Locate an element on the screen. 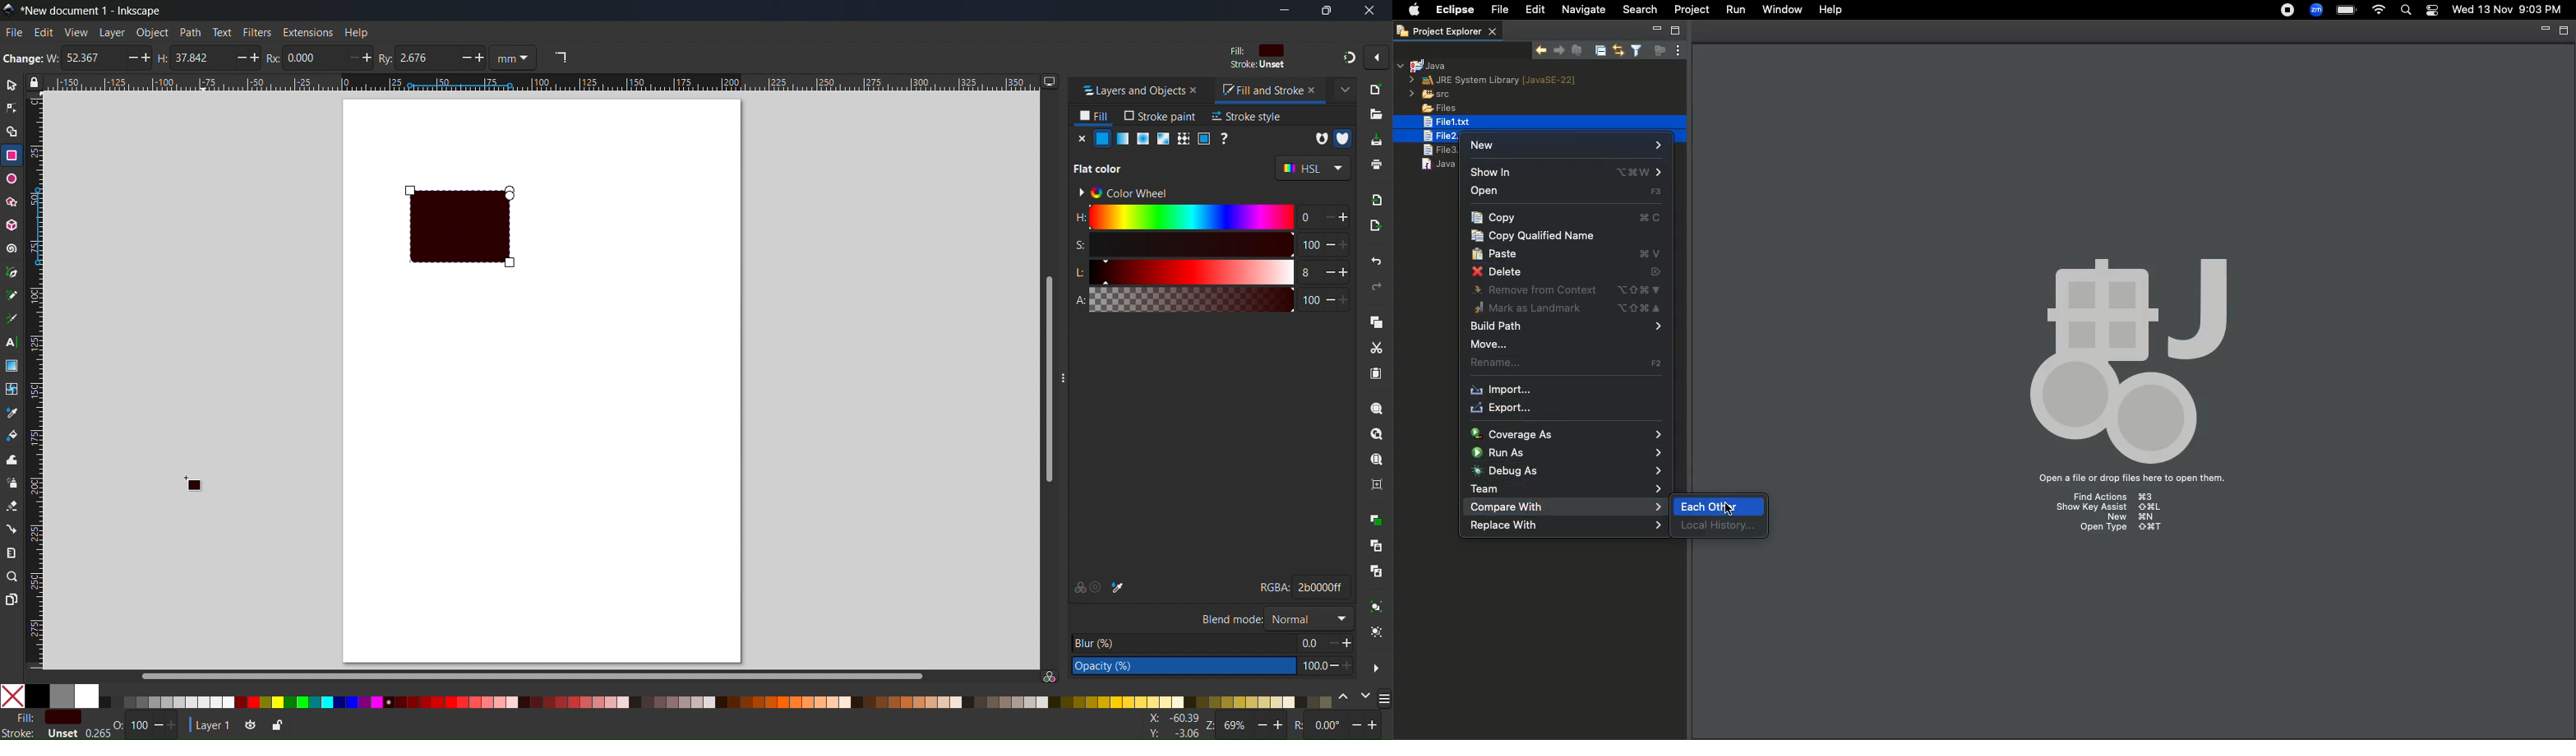  Apple logo is located at coordinates (1410, 12).